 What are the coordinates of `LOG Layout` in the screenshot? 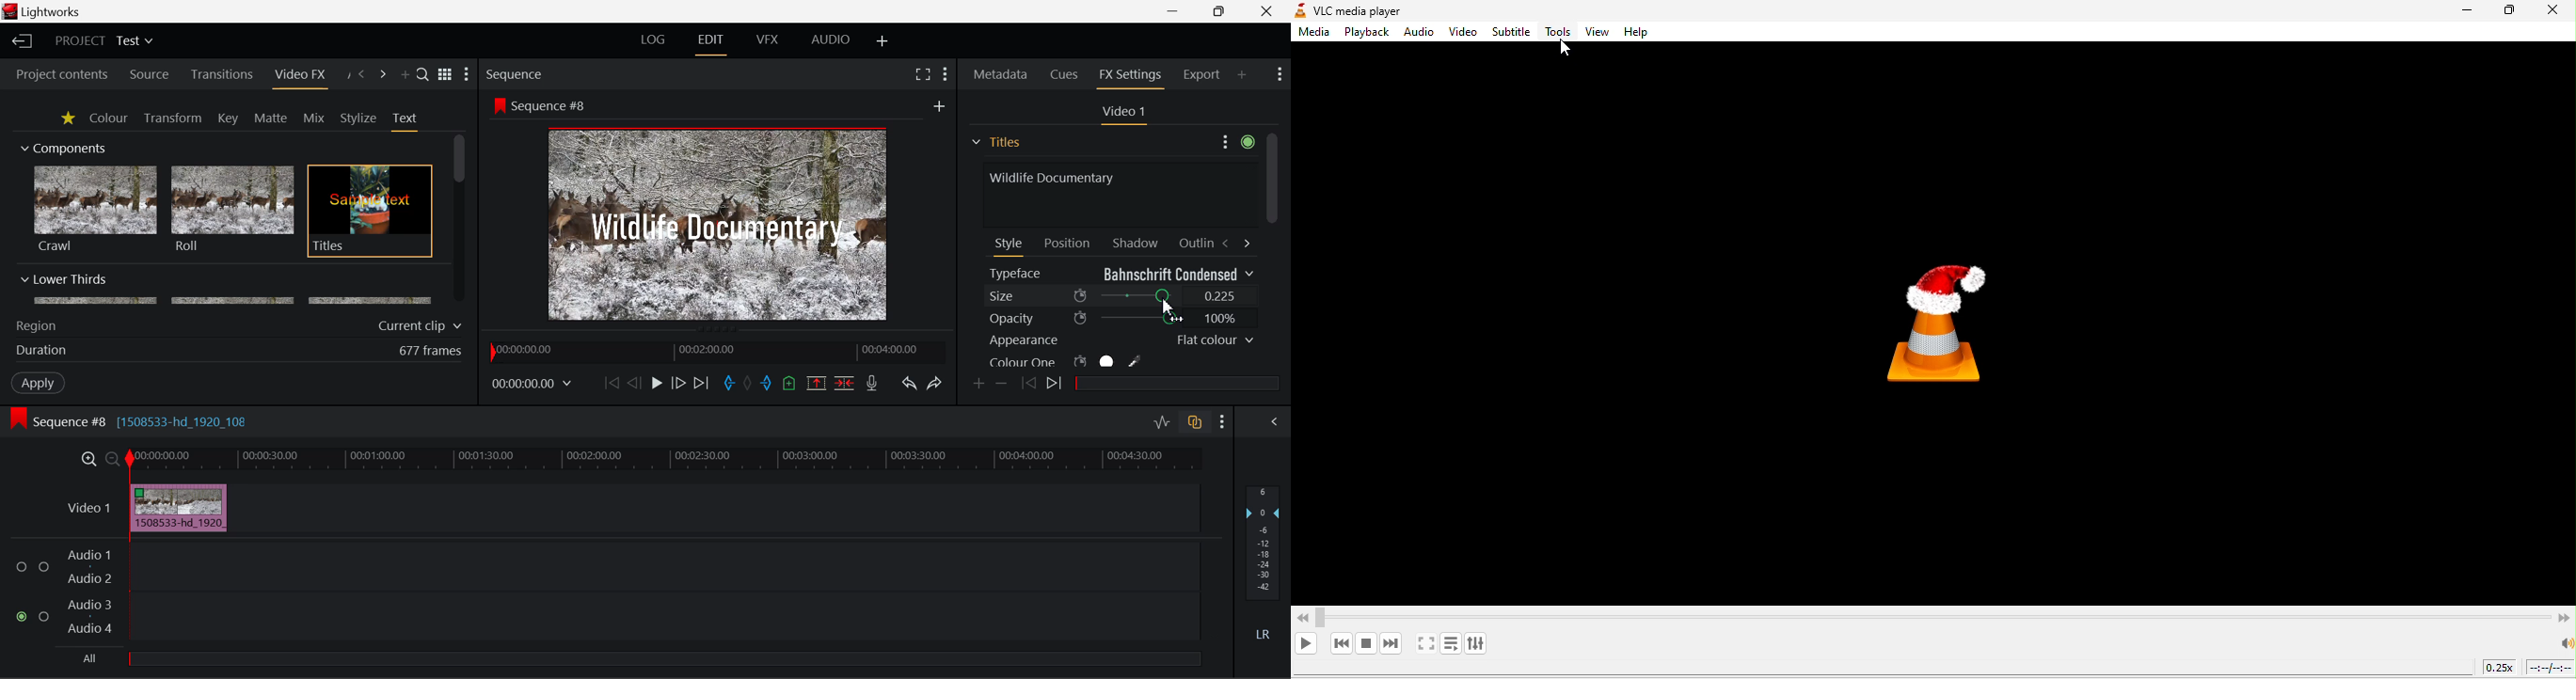 It's located at (654, 39).